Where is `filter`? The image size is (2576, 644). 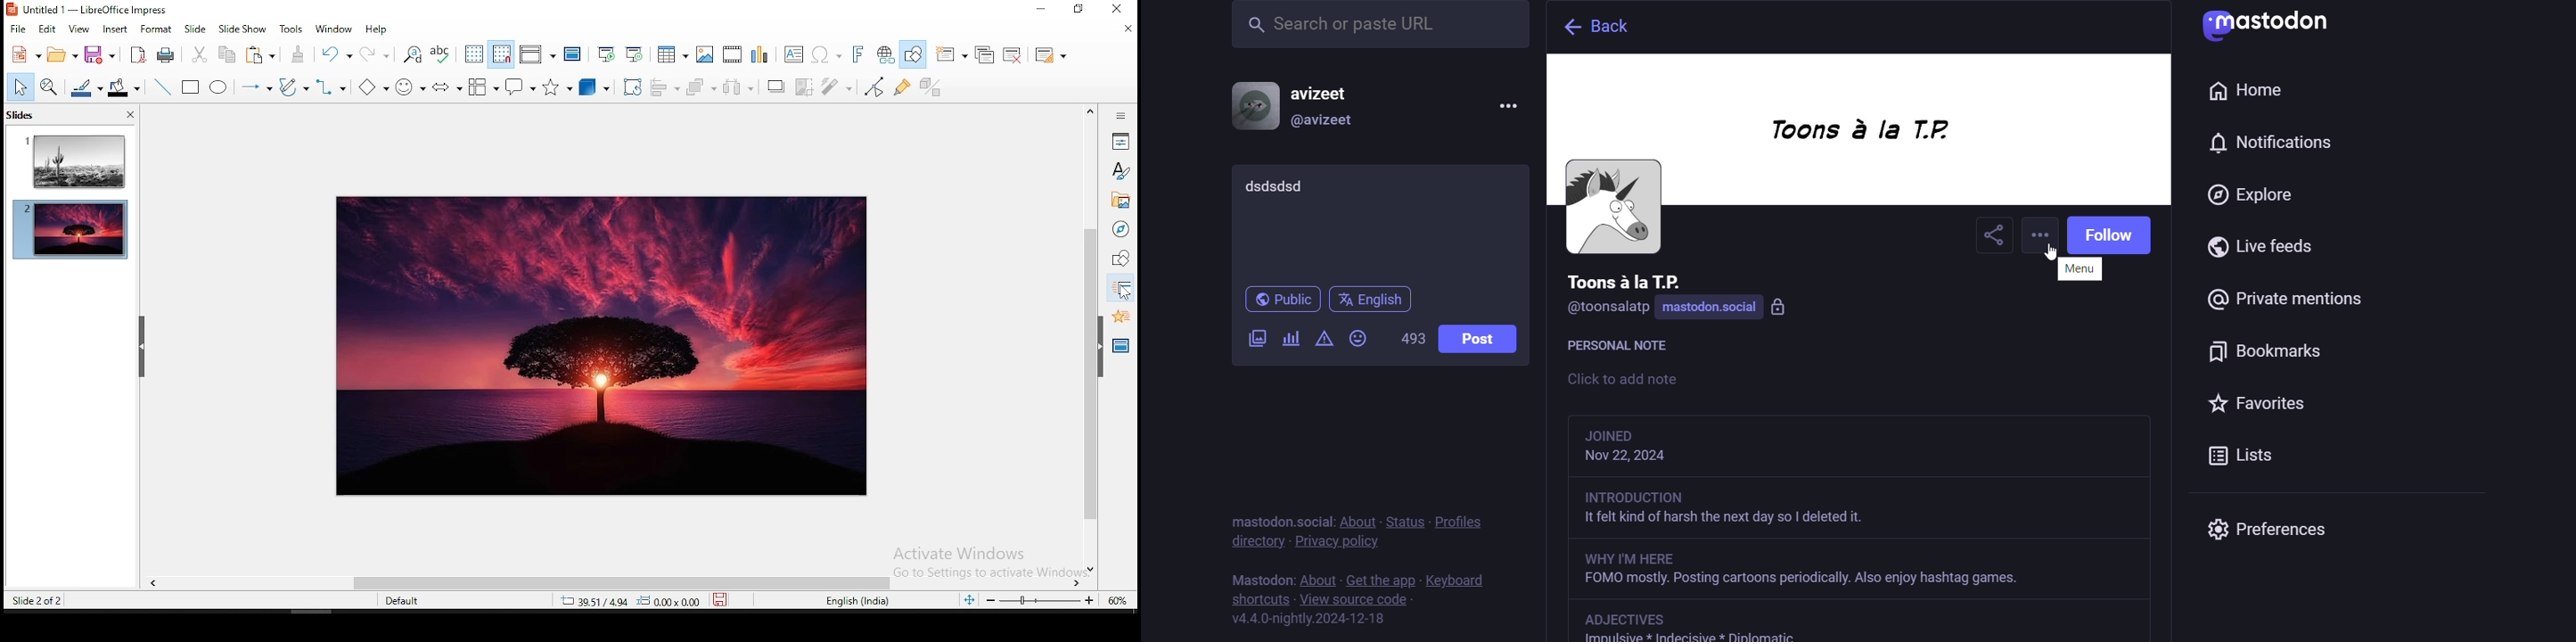
filter is located at coordinates (837, 86).